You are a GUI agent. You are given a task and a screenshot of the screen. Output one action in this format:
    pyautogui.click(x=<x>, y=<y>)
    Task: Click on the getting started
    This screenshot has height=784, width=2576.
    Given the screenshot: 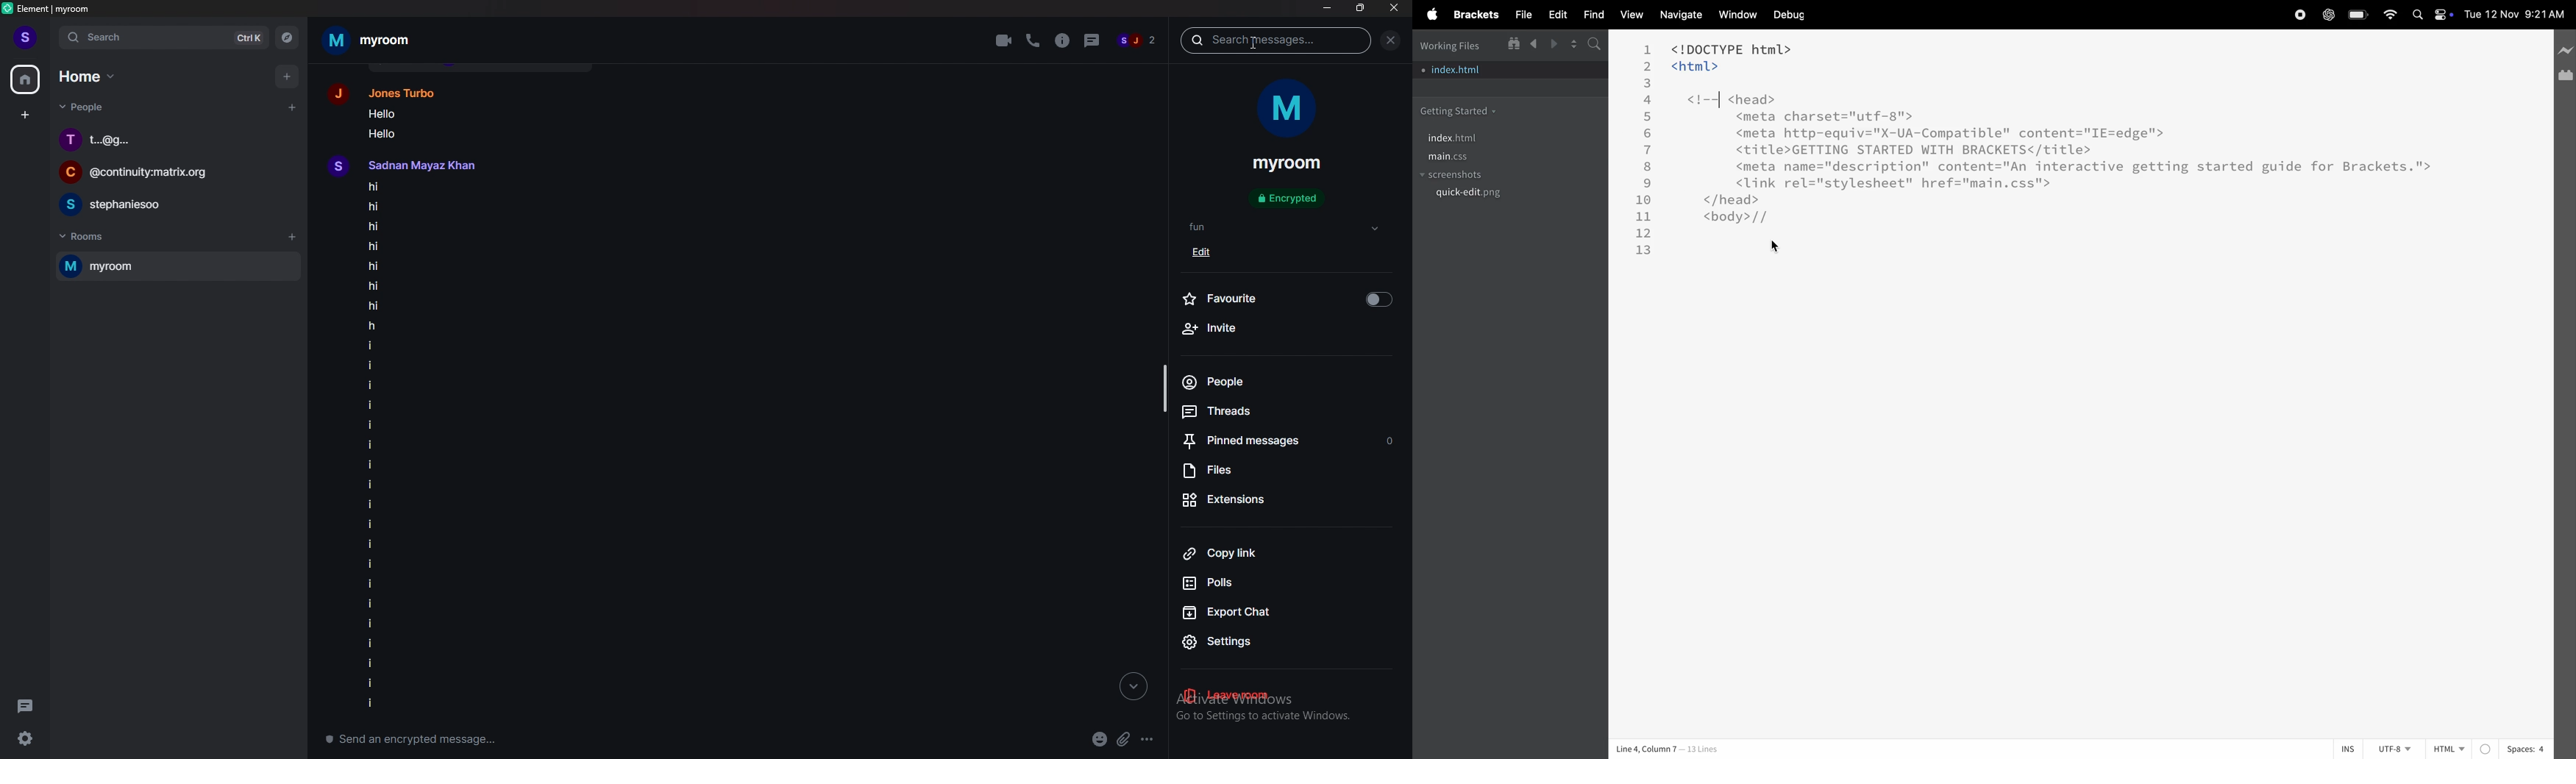 What is the action you would take?
    pyautogui.click(x=1466, y=111)
    